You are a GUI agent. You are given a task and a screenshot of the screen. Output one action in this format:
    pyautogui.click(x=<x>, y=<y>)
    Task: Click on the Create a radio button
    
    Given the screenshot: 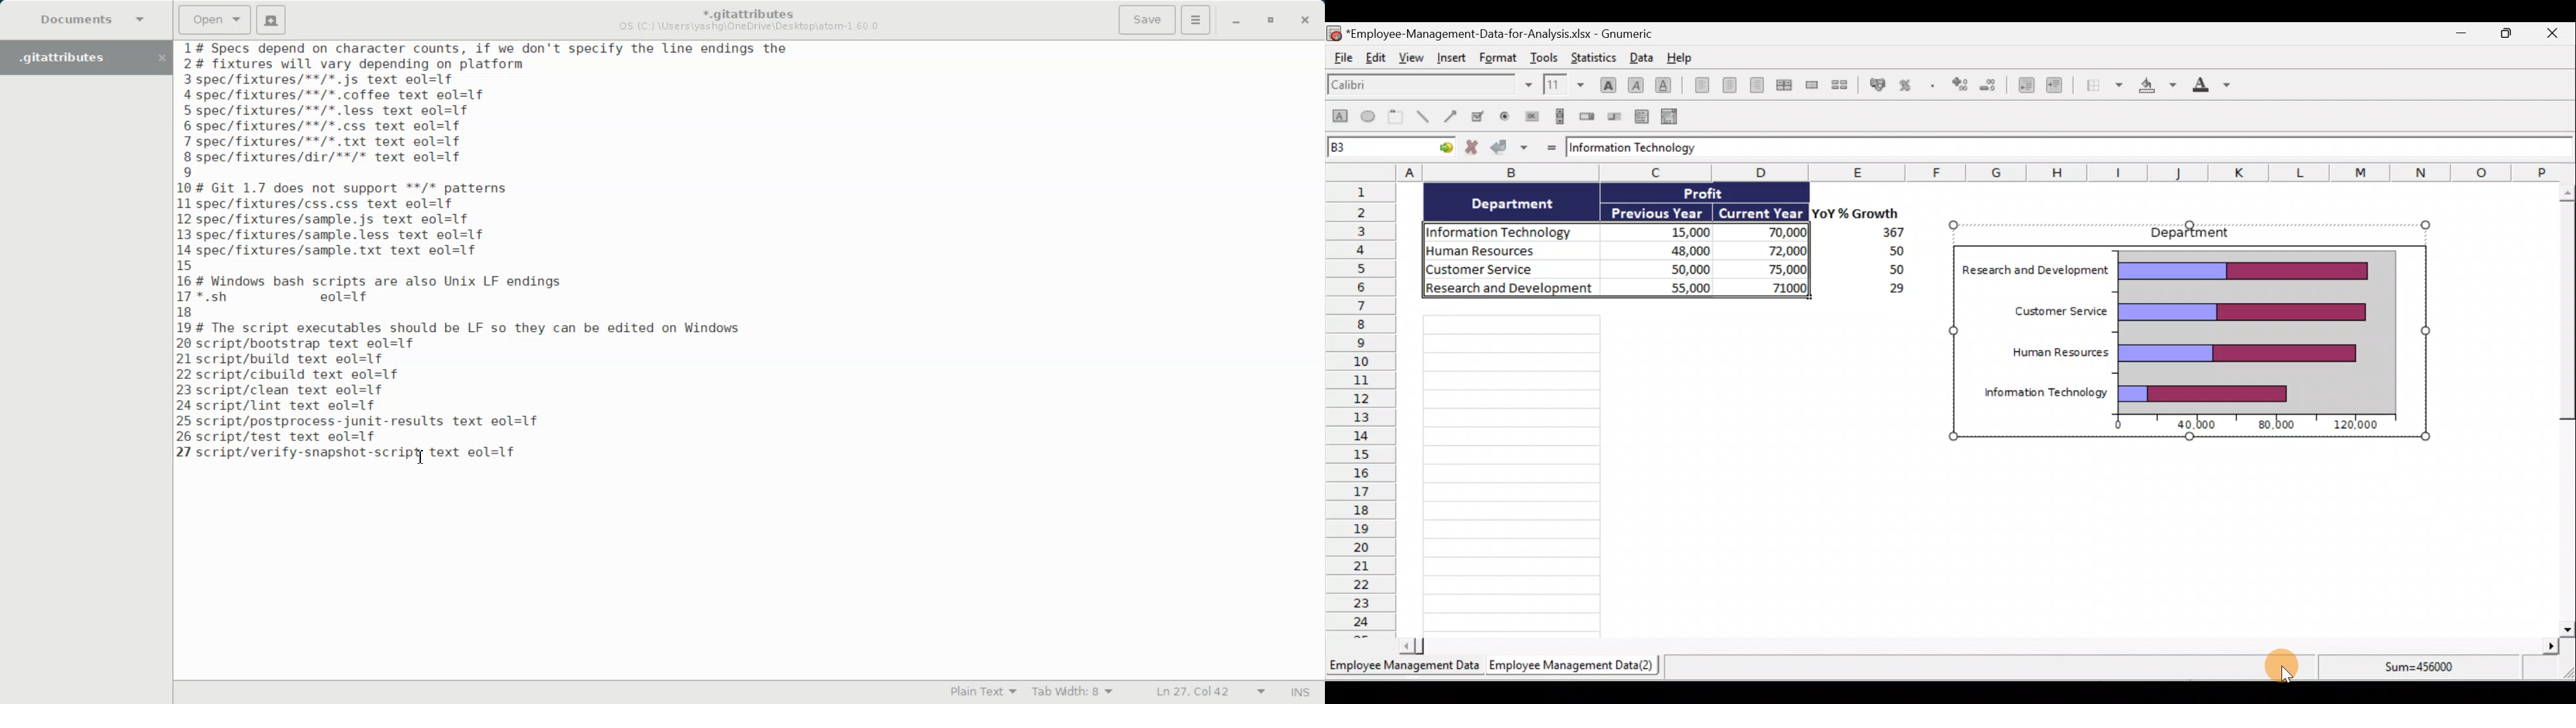 What is the action you would take?
    pyautogui.click(x=1504, y=117)
    